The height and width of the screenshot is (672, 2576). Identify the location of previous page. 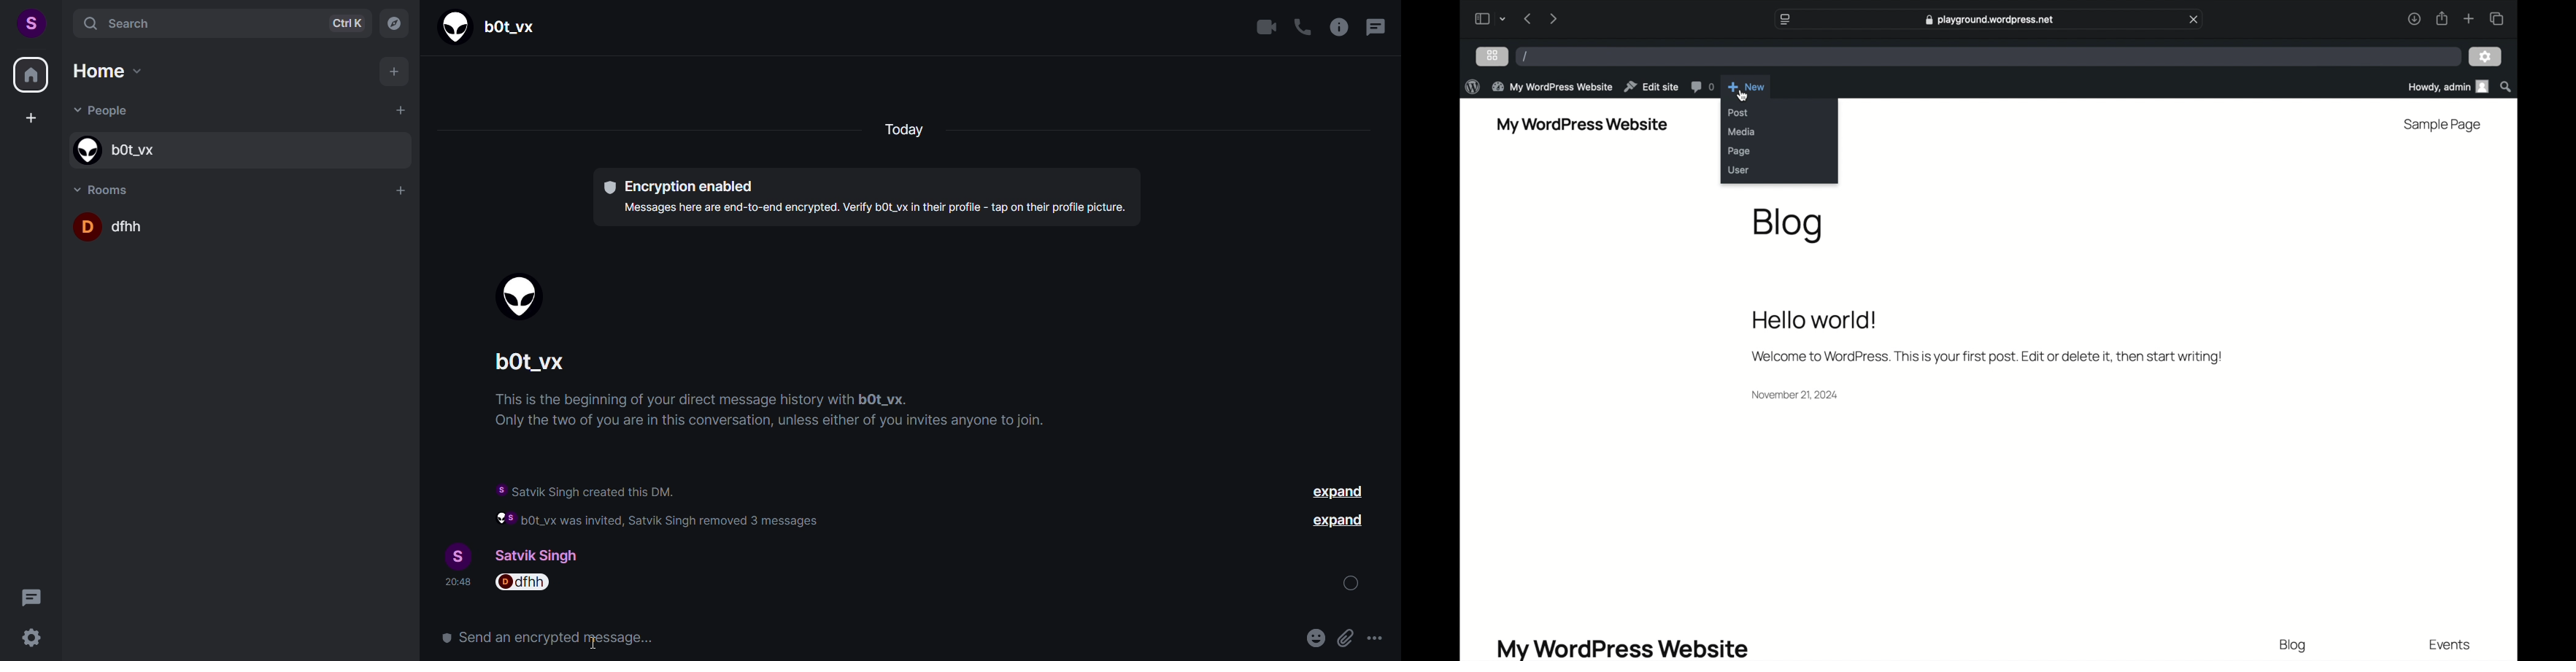
(1528, 18).